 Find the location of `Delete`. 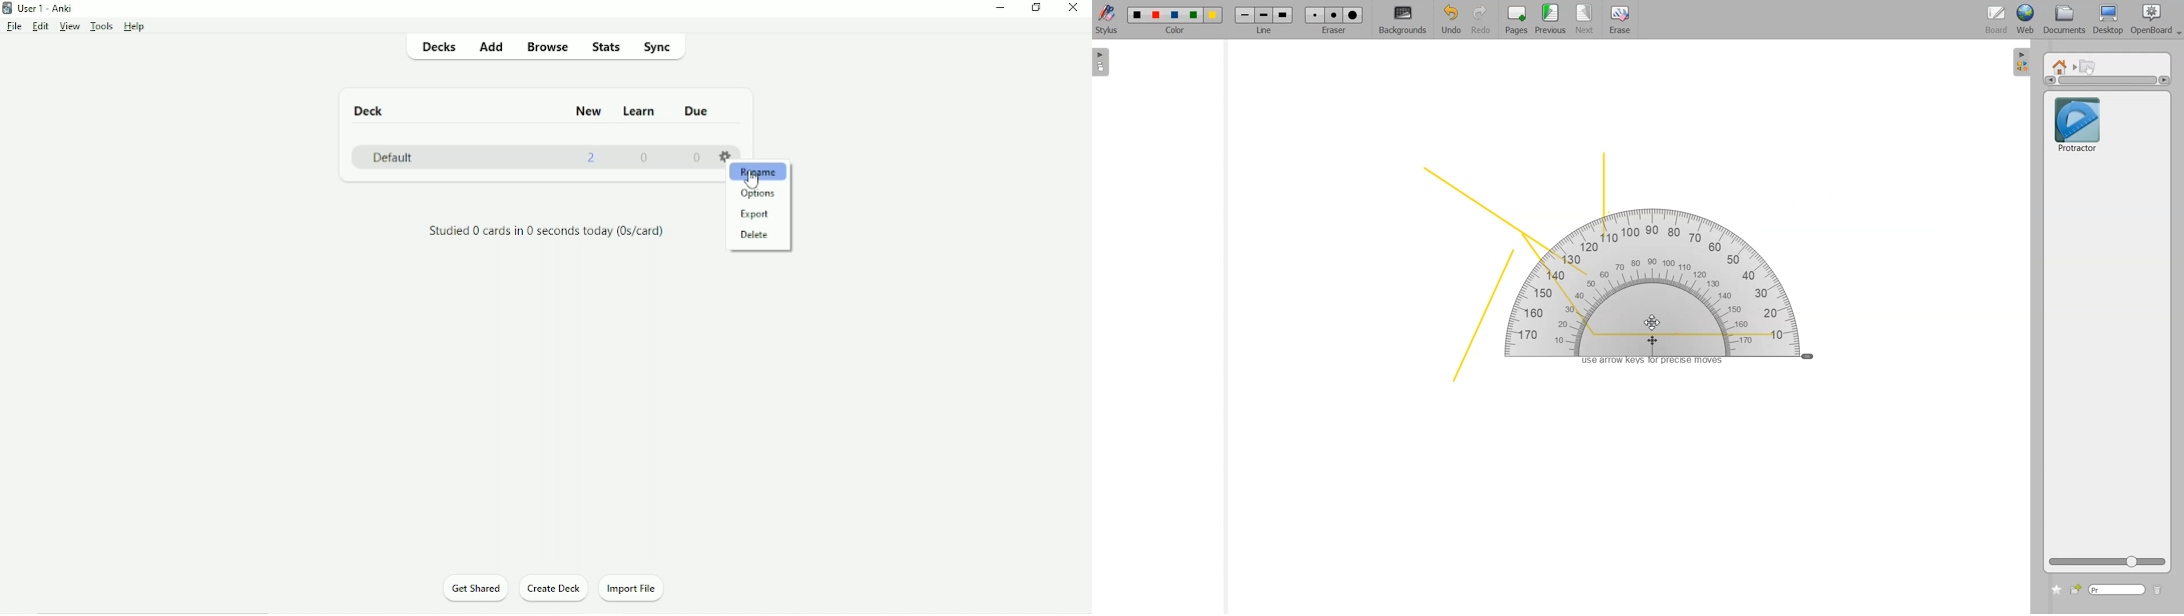

Delete is located at coordinates (756, 236).